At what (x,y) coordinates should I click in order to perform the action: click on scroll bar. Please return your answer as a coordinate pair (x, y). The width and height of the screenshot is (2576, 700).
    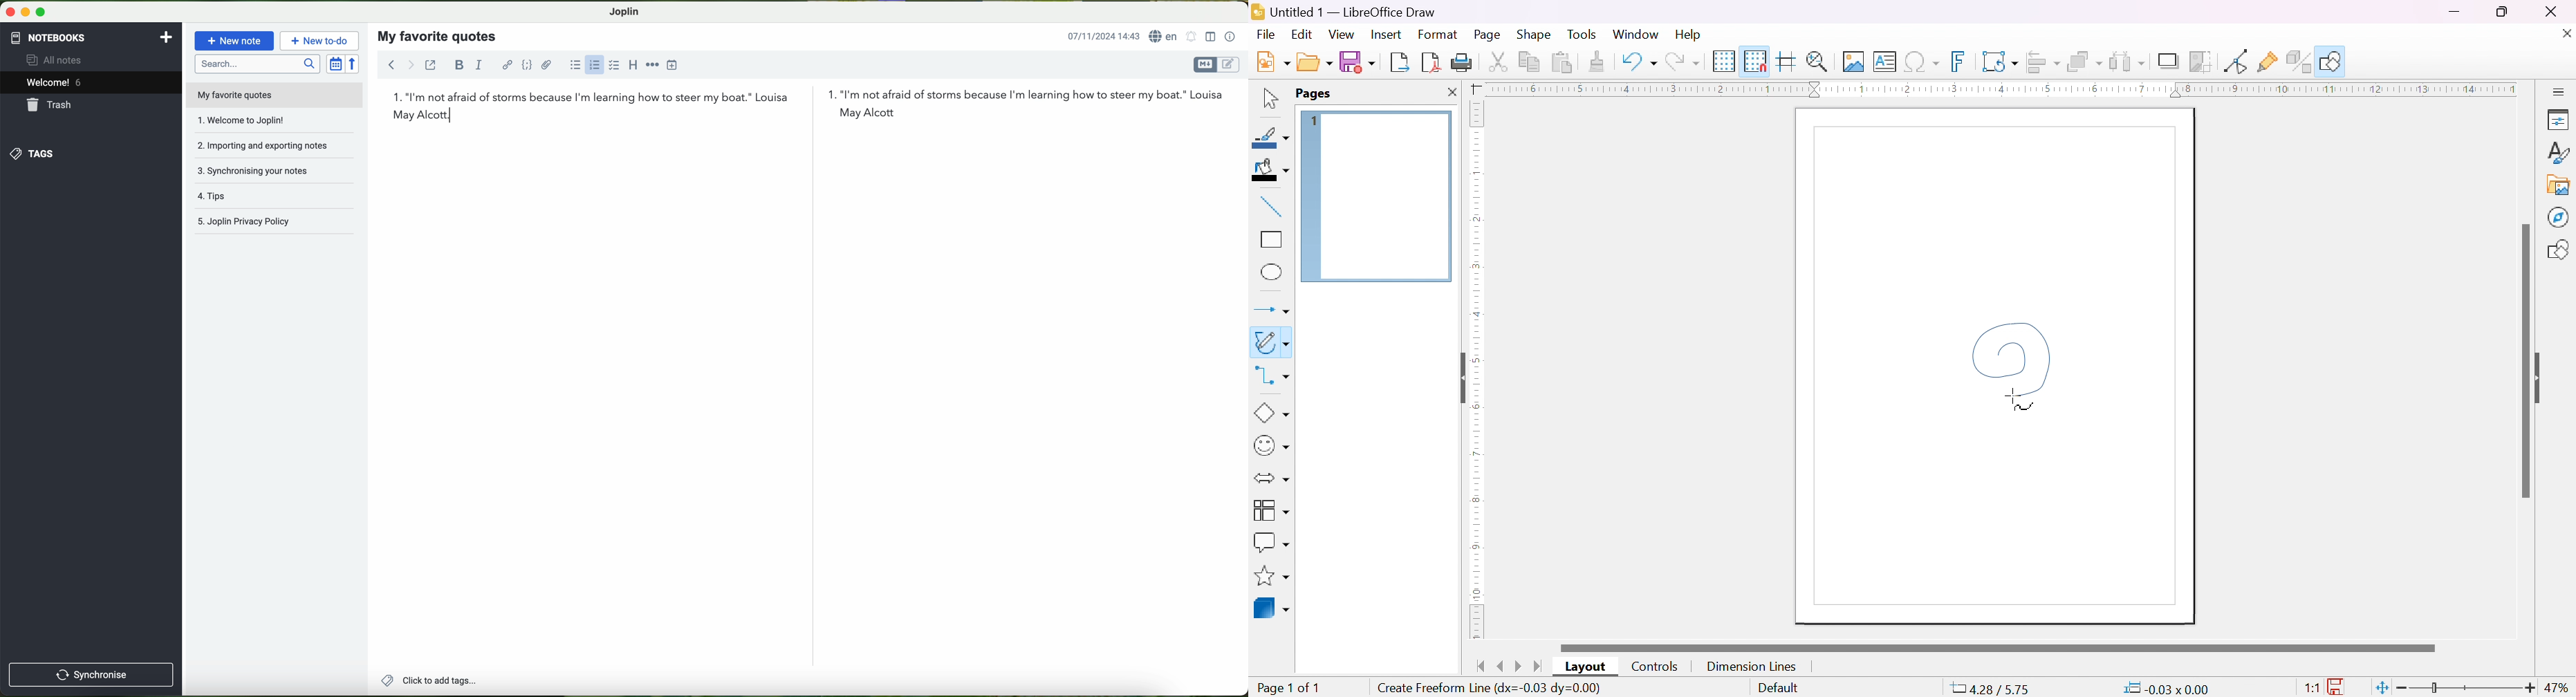
    Looking at the image, I should click on (1998, 647).